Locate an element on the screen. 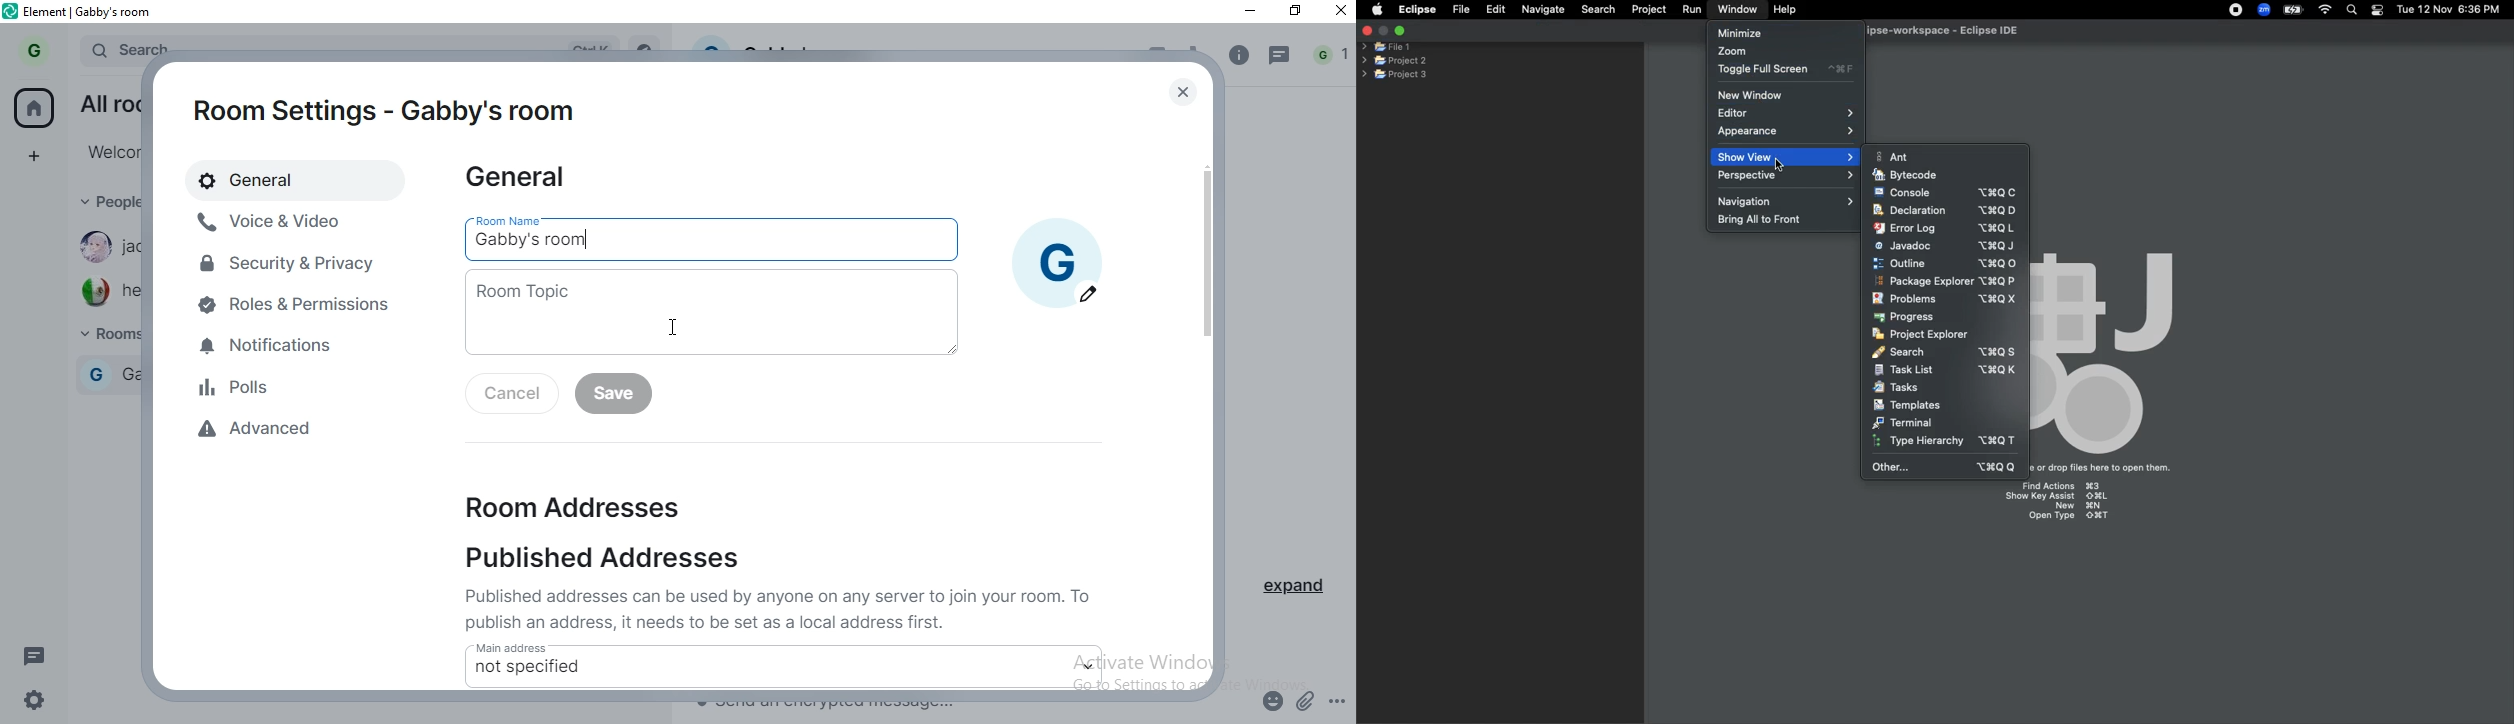 Image resolution: width=2520 pixels, height=728 pixels. general is located at coordinates (277, 179).